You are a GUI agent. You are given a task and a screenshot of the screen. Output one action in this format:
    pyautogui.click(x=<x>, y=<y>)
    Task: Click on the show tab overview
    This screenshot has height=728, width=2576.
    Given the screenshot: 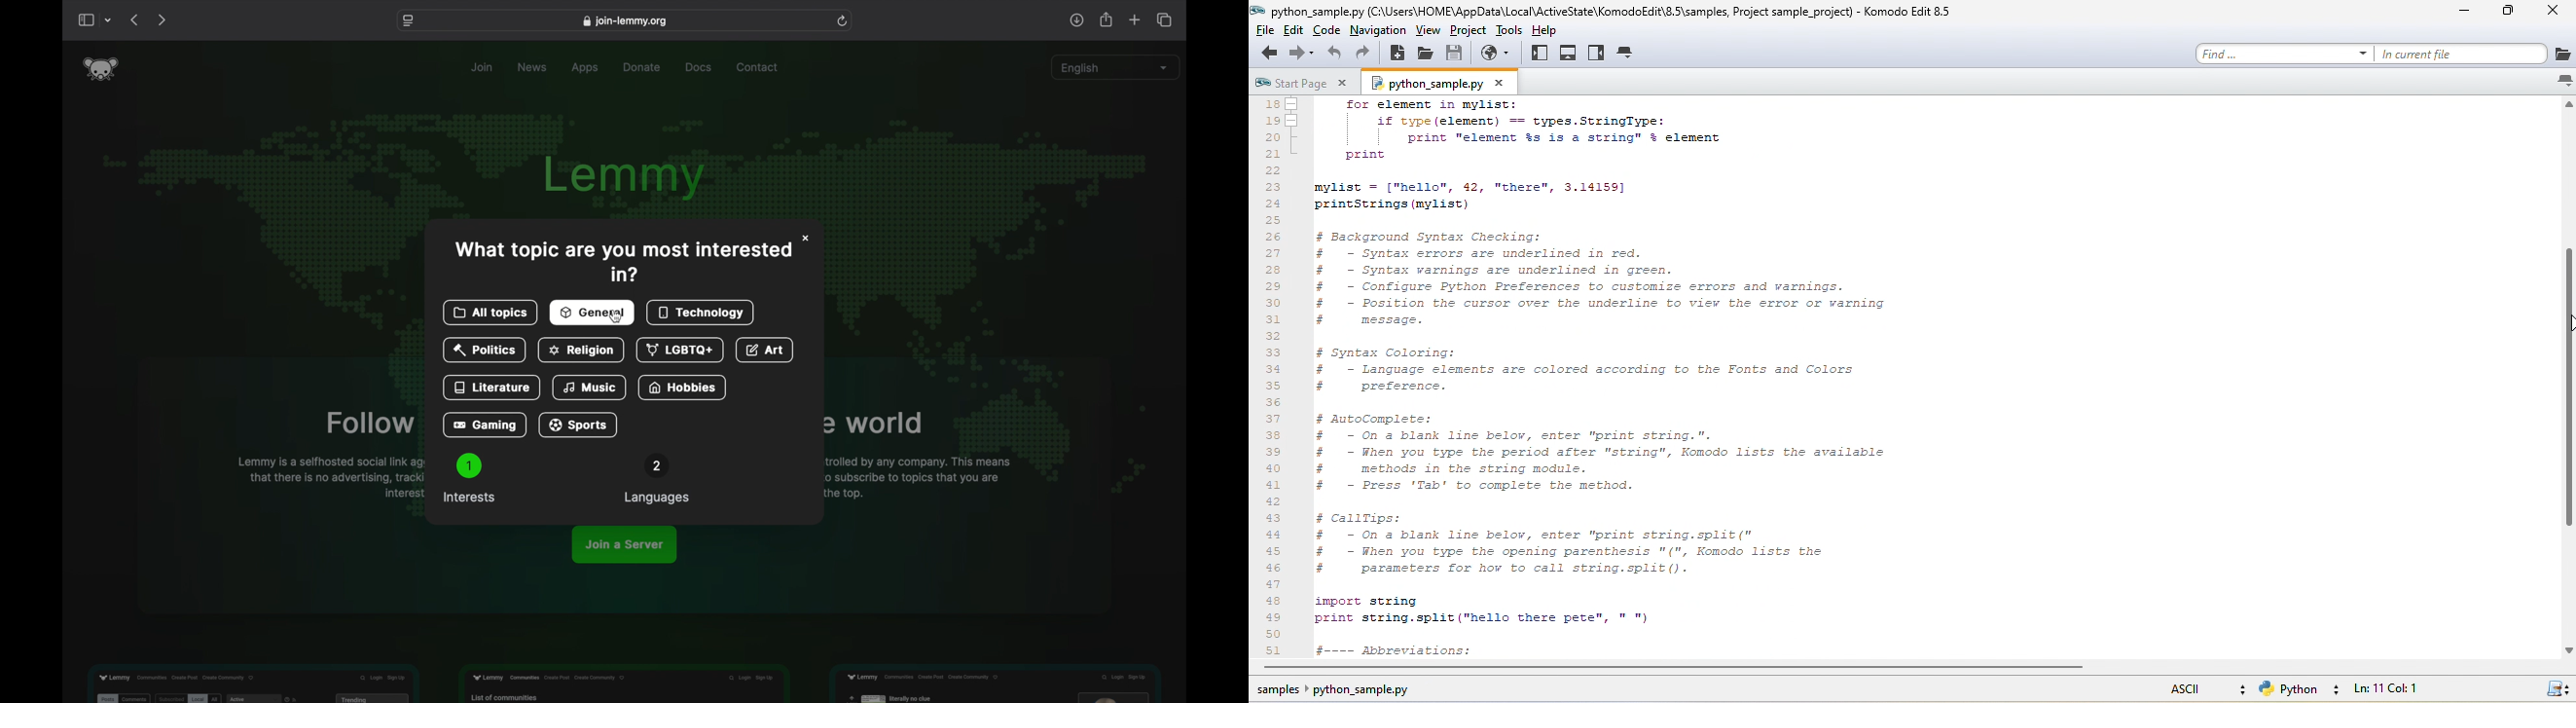 What is the action you would take?
    pyautogui.click(x=1164, y=20)
    